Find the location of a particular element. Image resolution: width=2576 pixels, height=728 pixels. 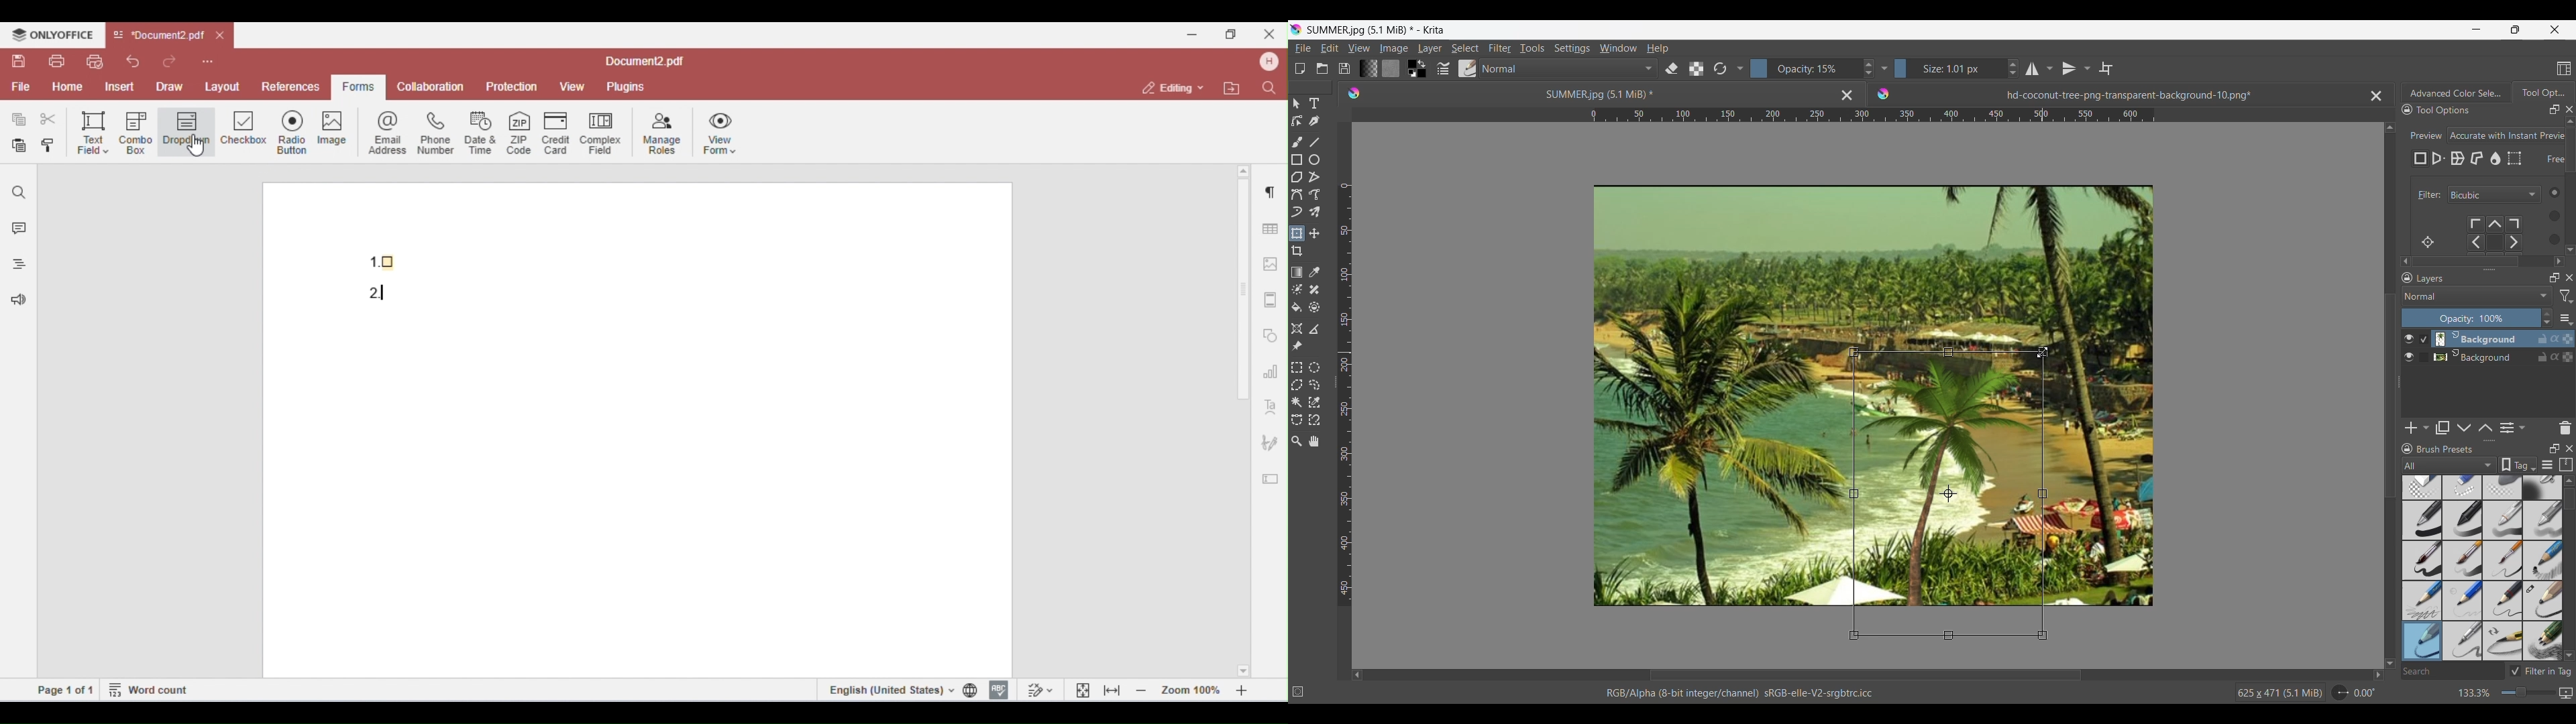

Move layer/mask up is located at coordinates (2485, 428).